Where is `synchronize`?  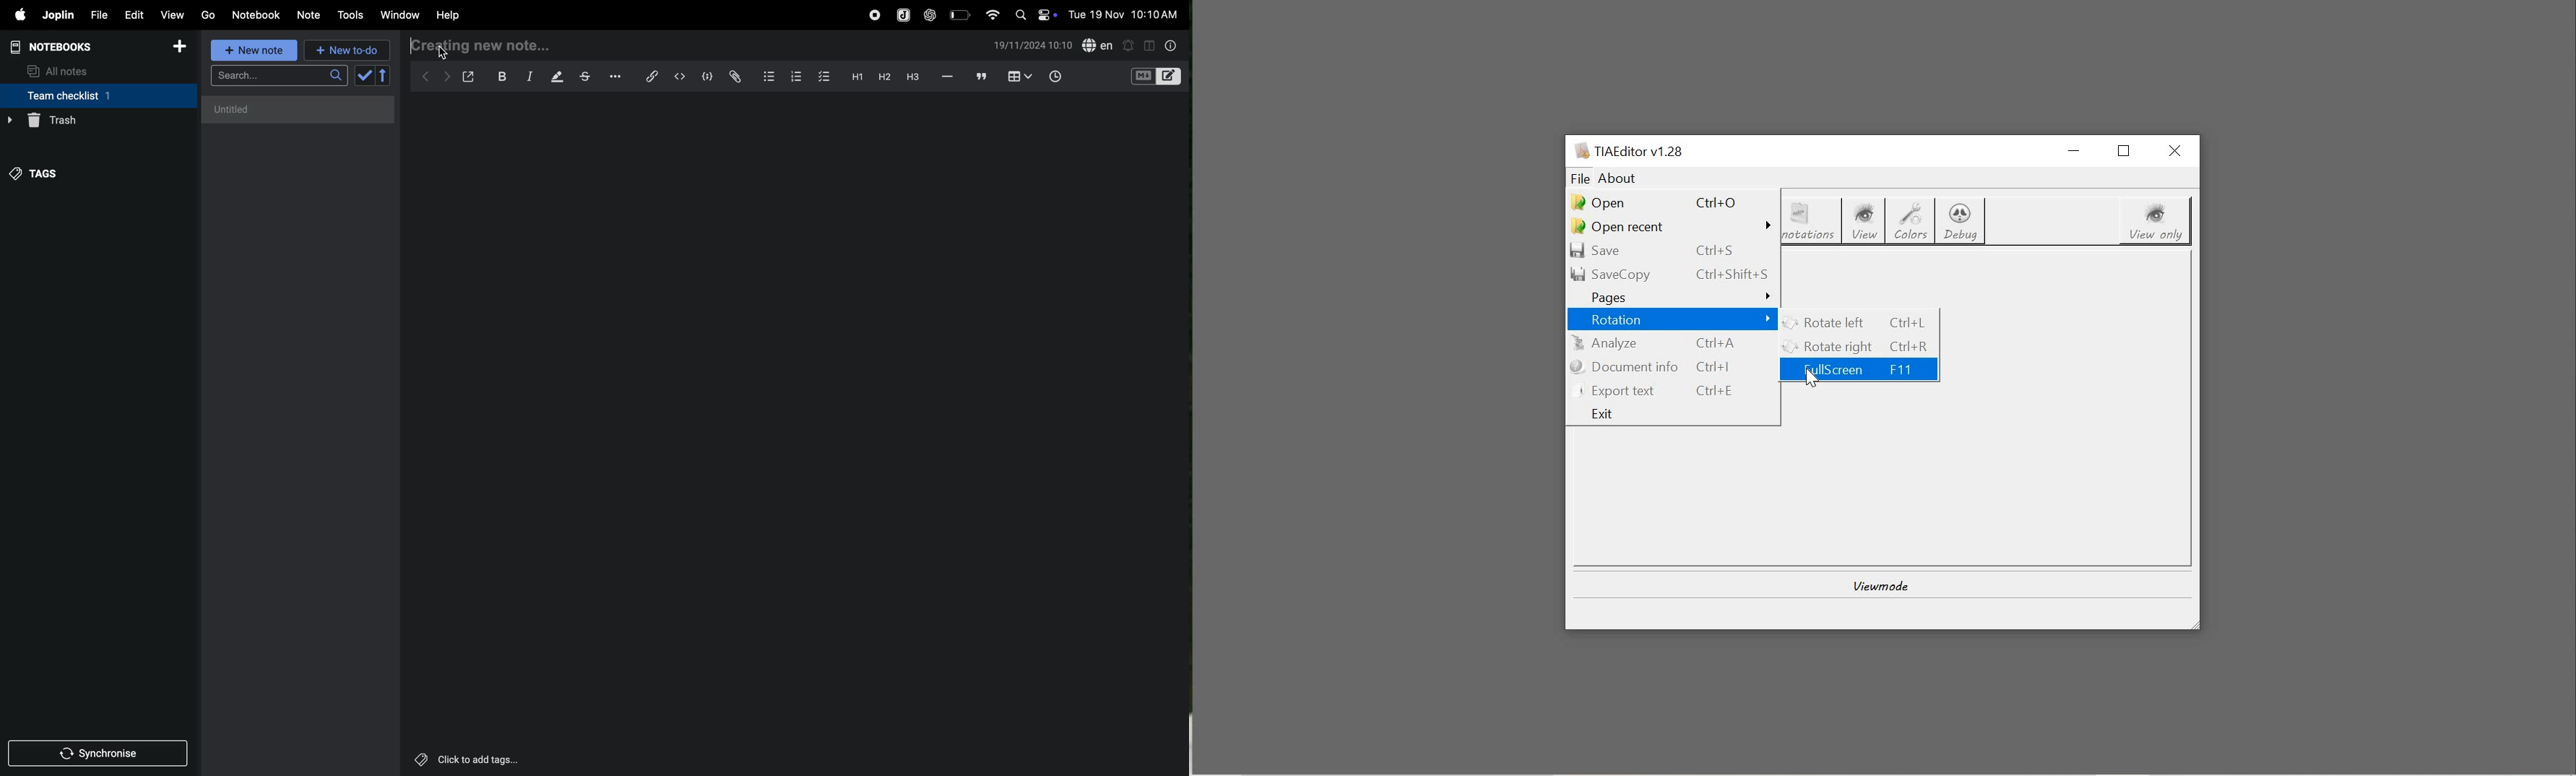 synchronize is located at coordinates (100, 753).